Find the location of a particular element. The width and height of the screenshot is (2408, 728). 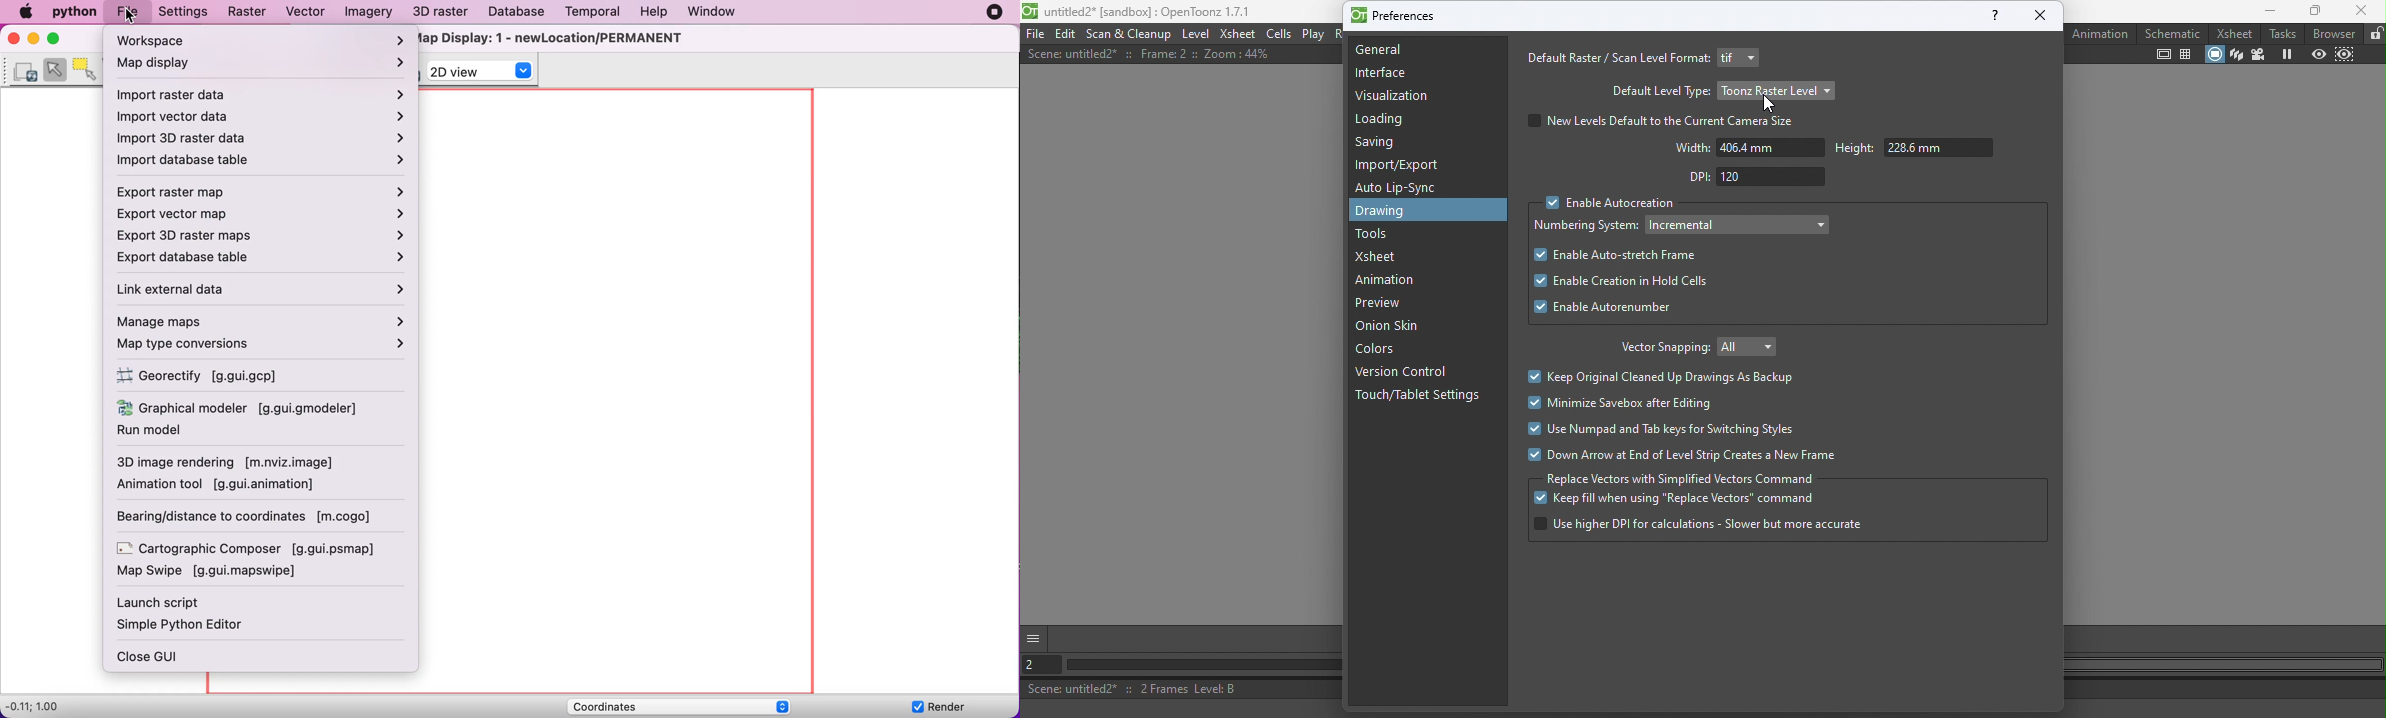

Preview is located at coordinates (1377, 304).